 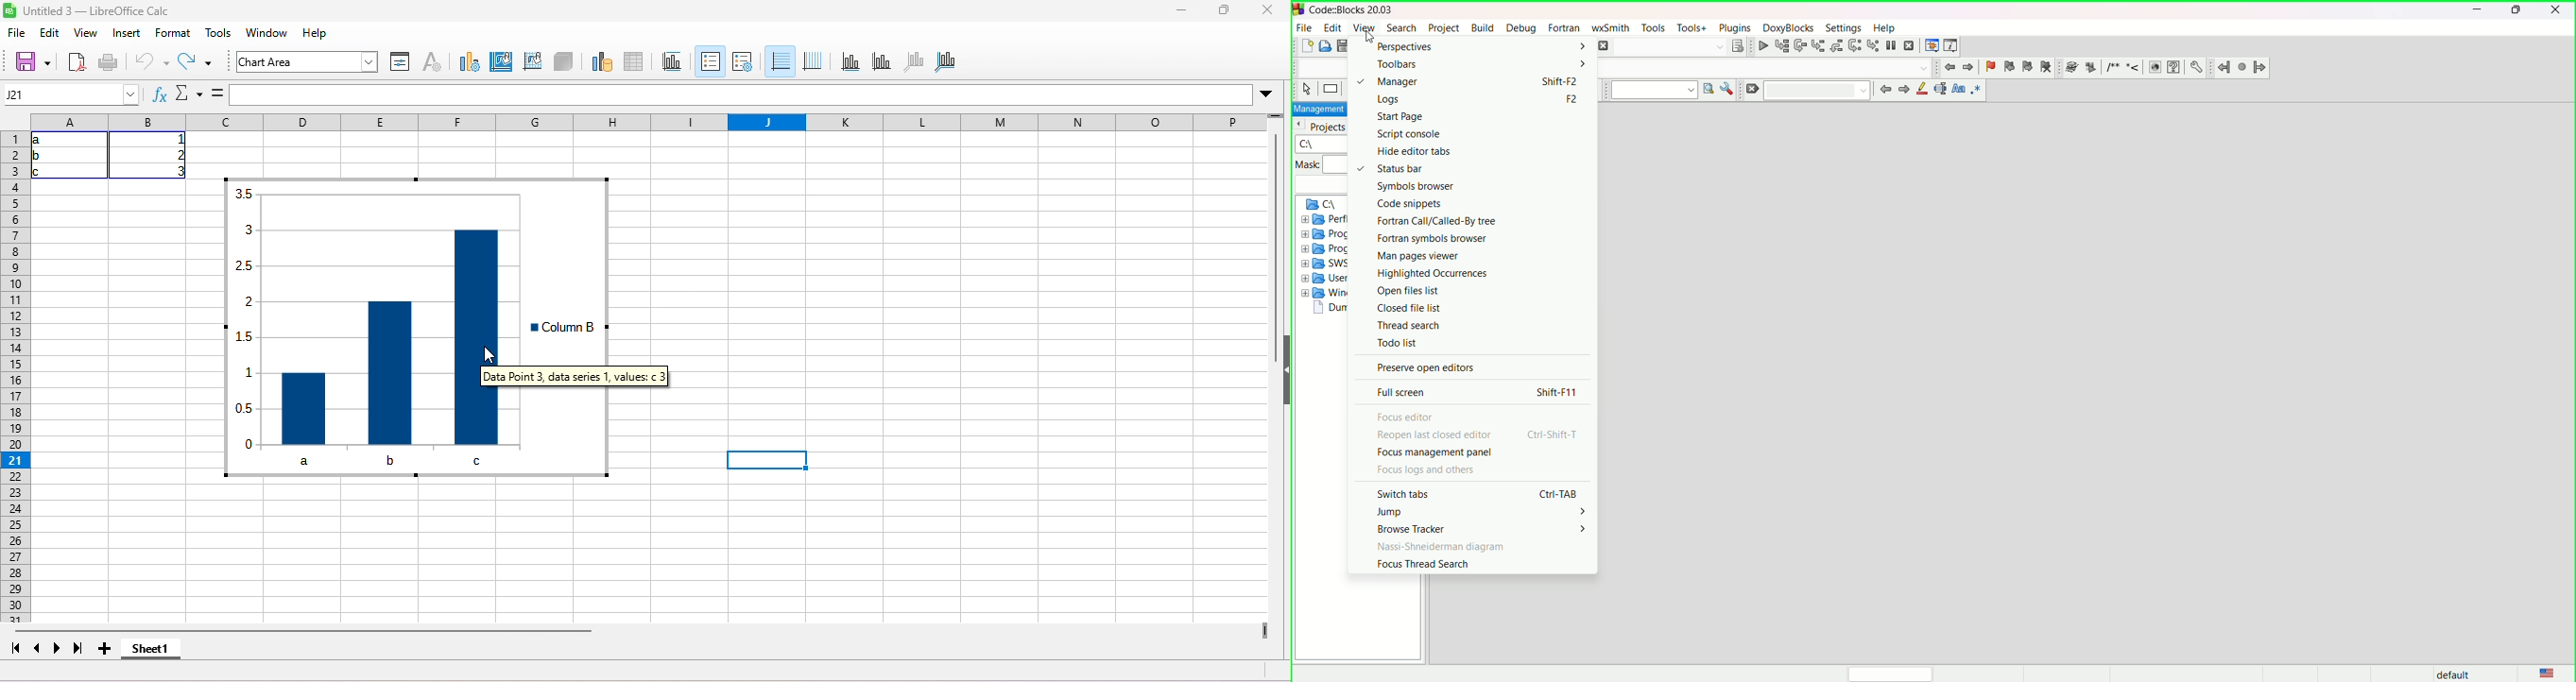 I want to click on focus logs and others, so click(x=1428, y=468).